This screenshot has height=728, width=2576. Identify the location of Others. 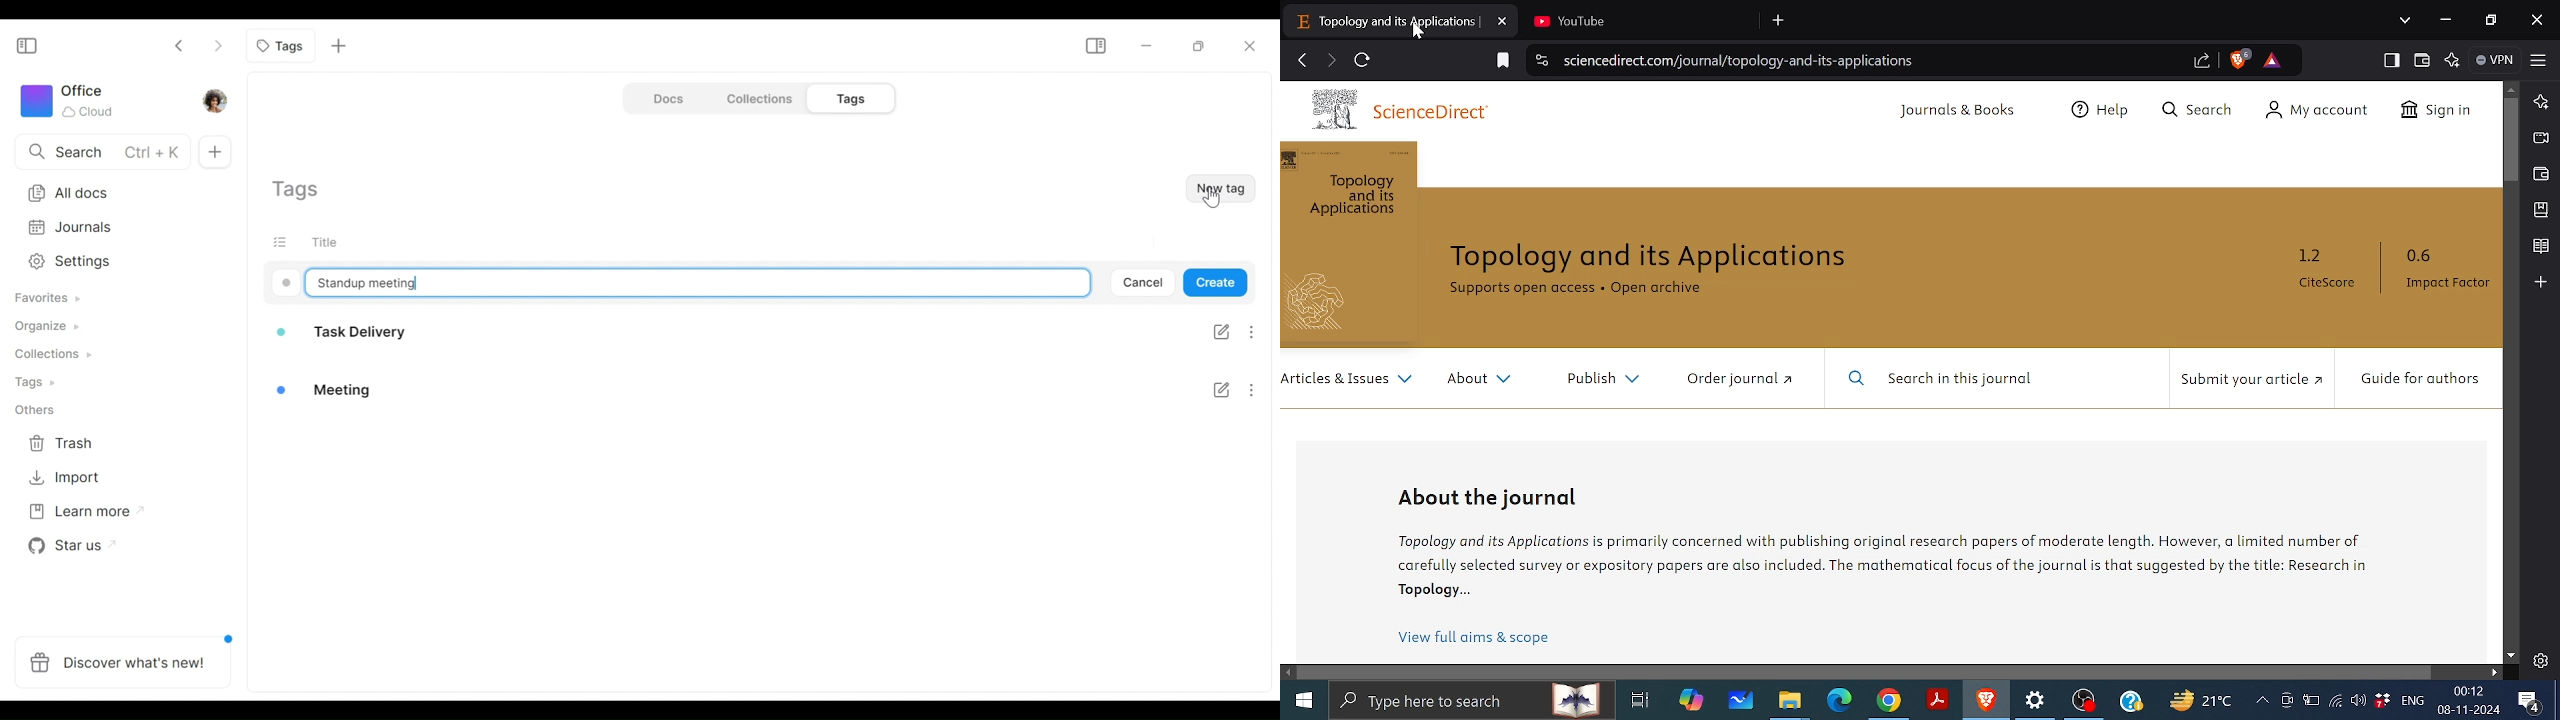
(39, 409).